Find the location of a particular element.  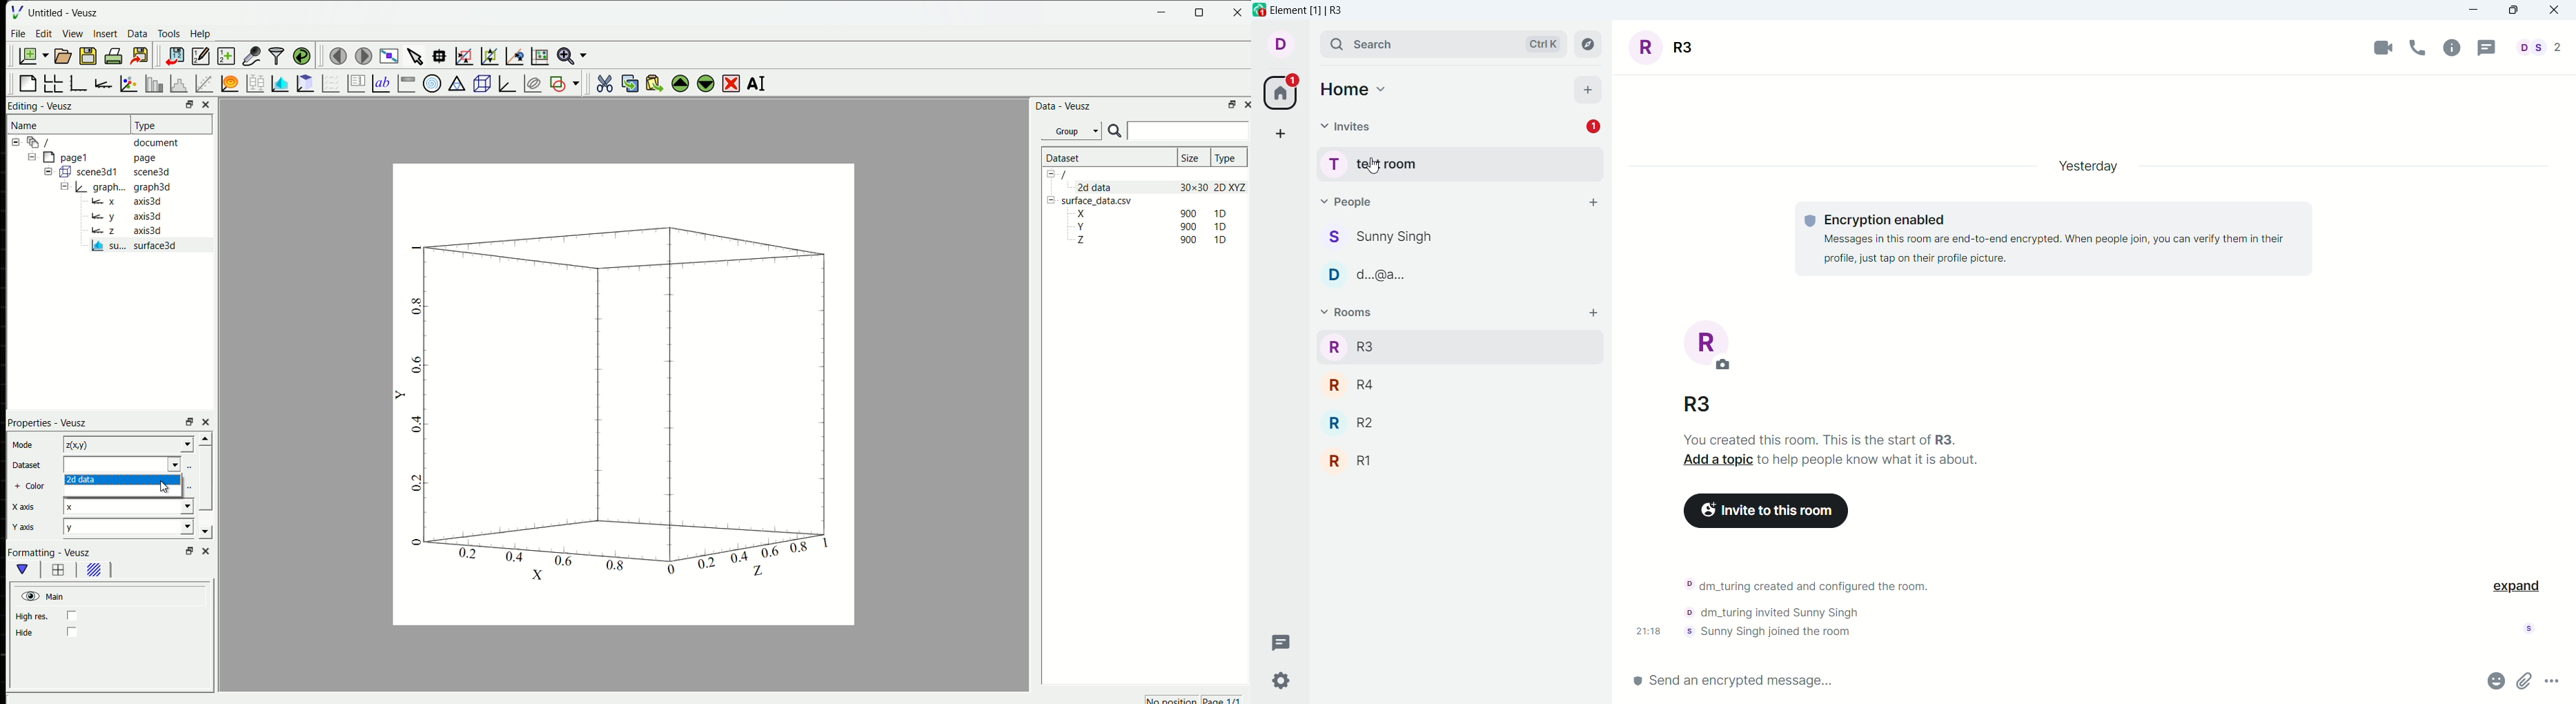

Tools is located at coordinates (170, 34).